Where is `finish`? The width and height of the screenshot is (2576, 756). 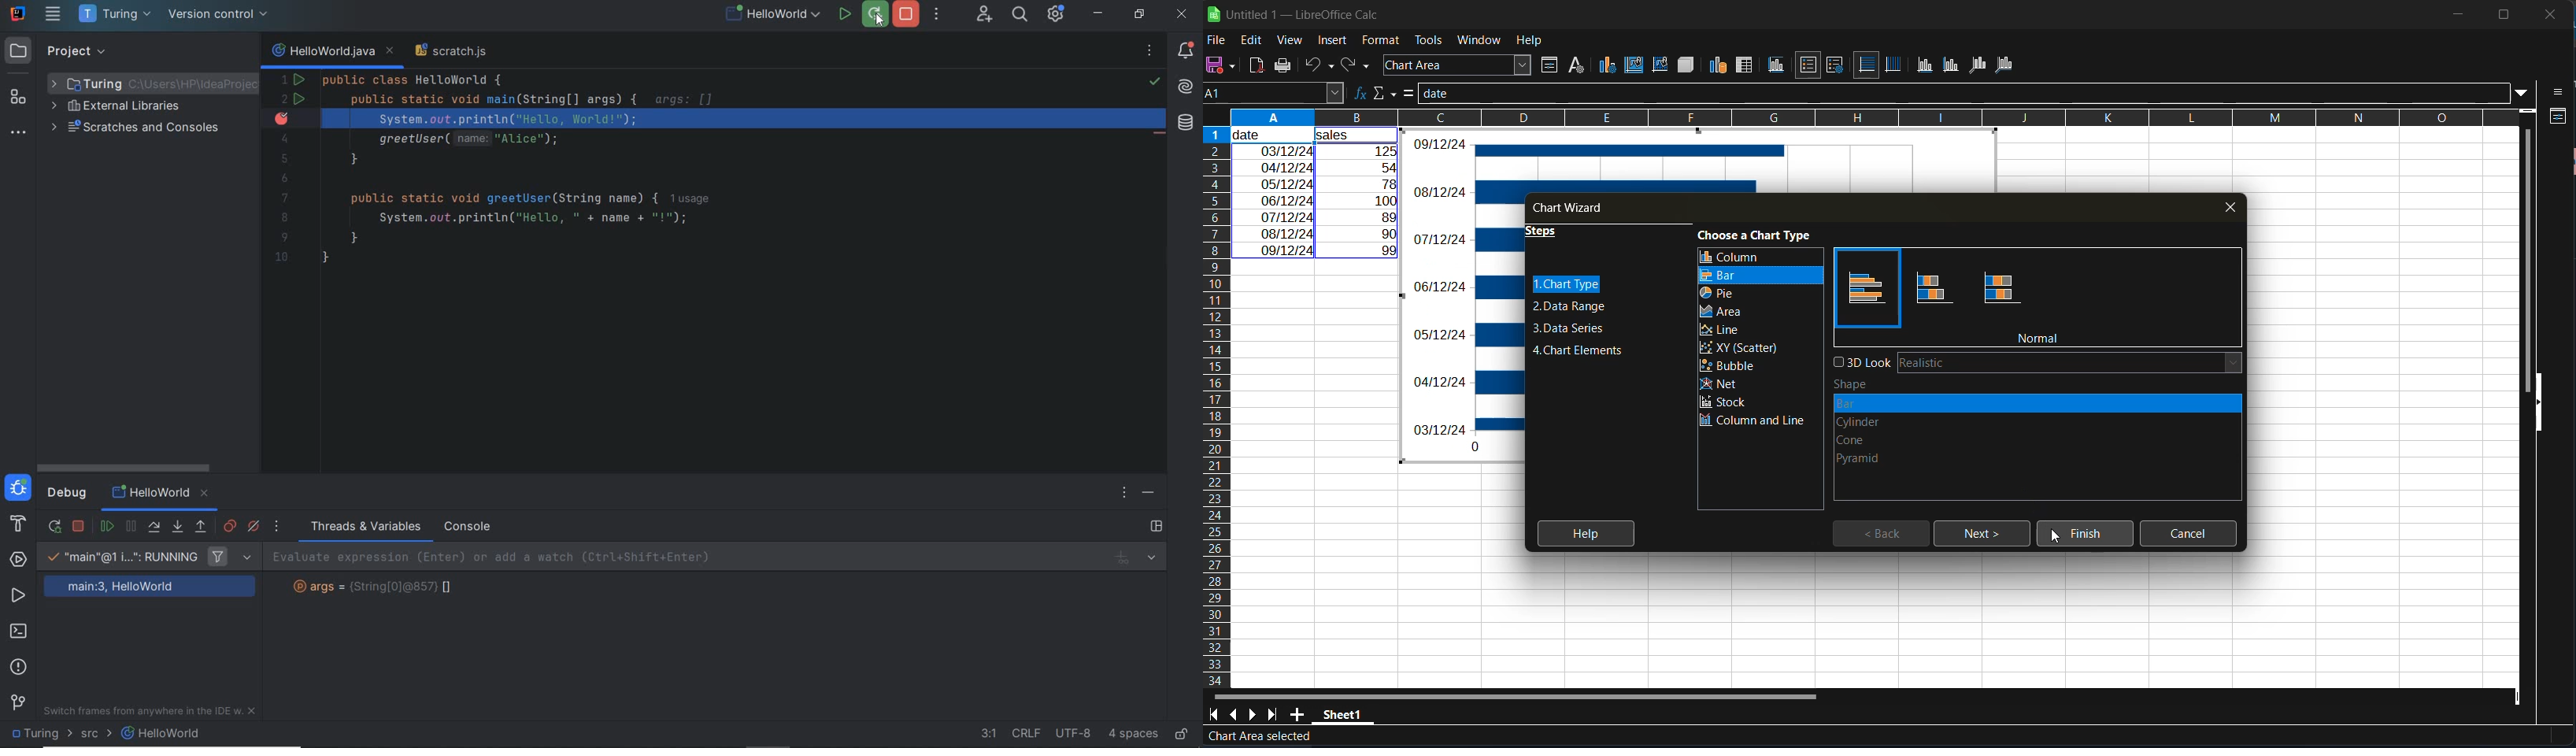 finish is located at coordinates (2082, 536).